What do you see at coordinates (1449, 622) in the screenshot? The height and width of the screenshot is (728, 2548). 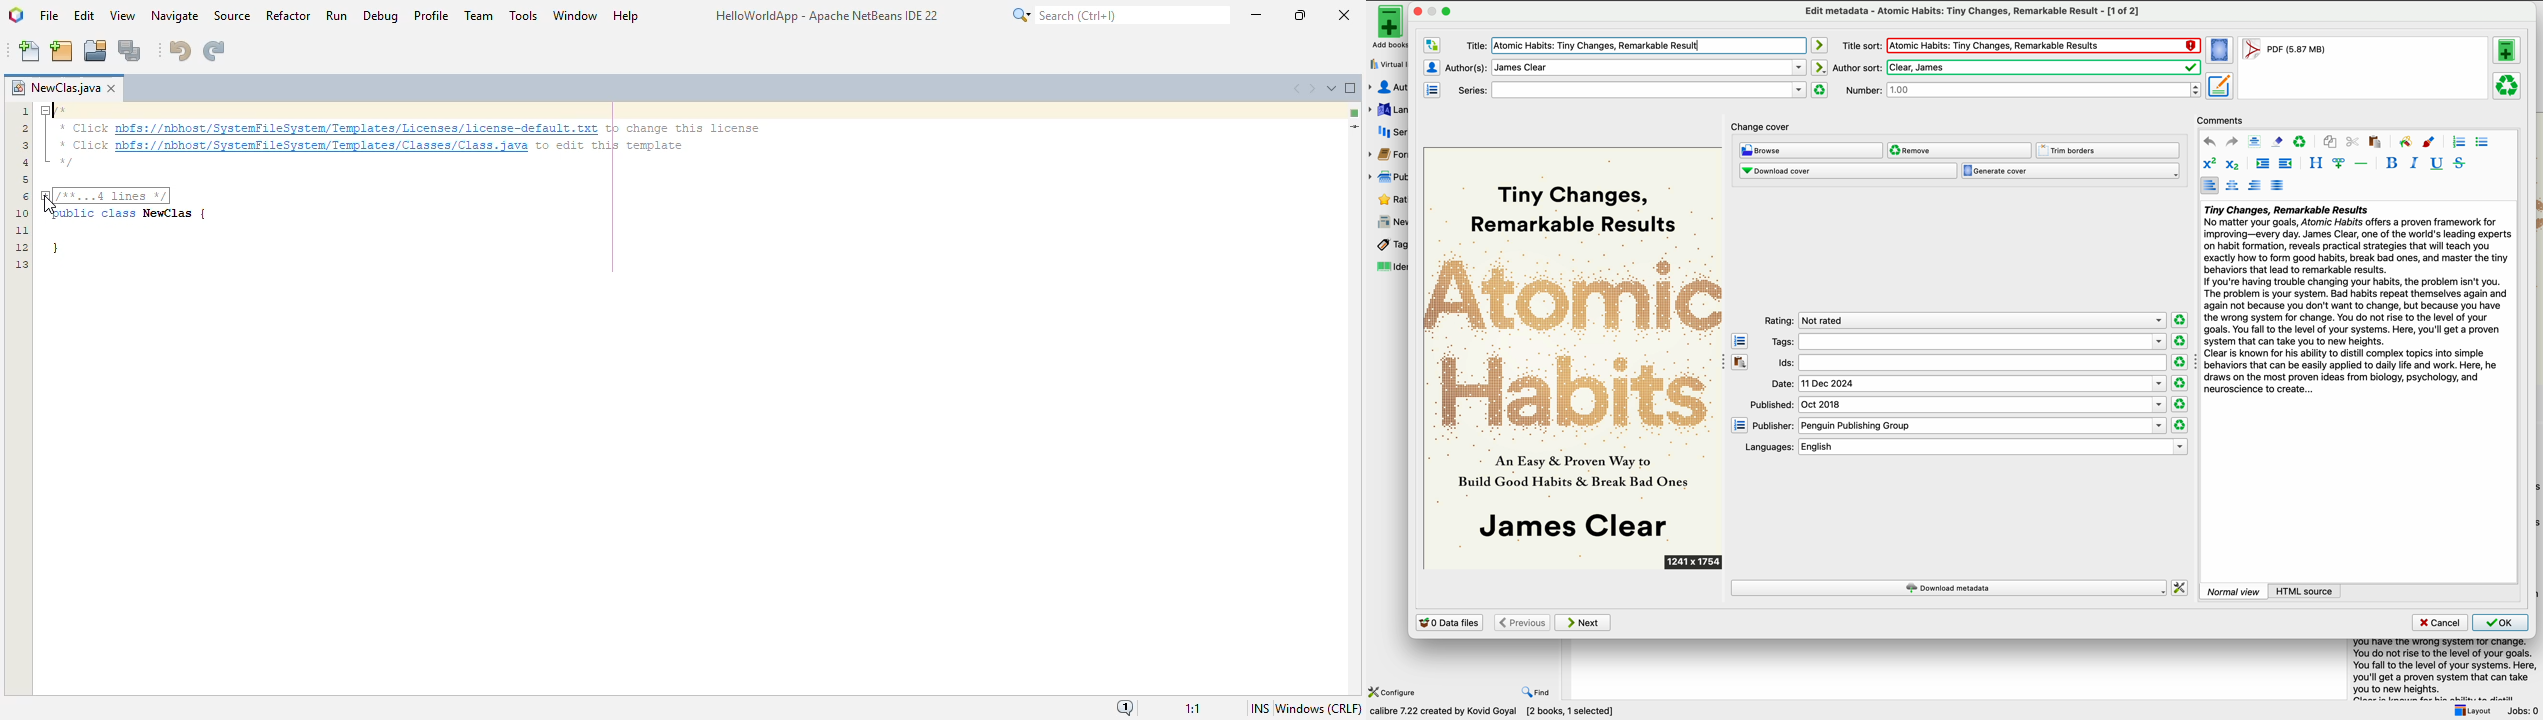 I see `0 data files` at bounding box center [1449, 622].